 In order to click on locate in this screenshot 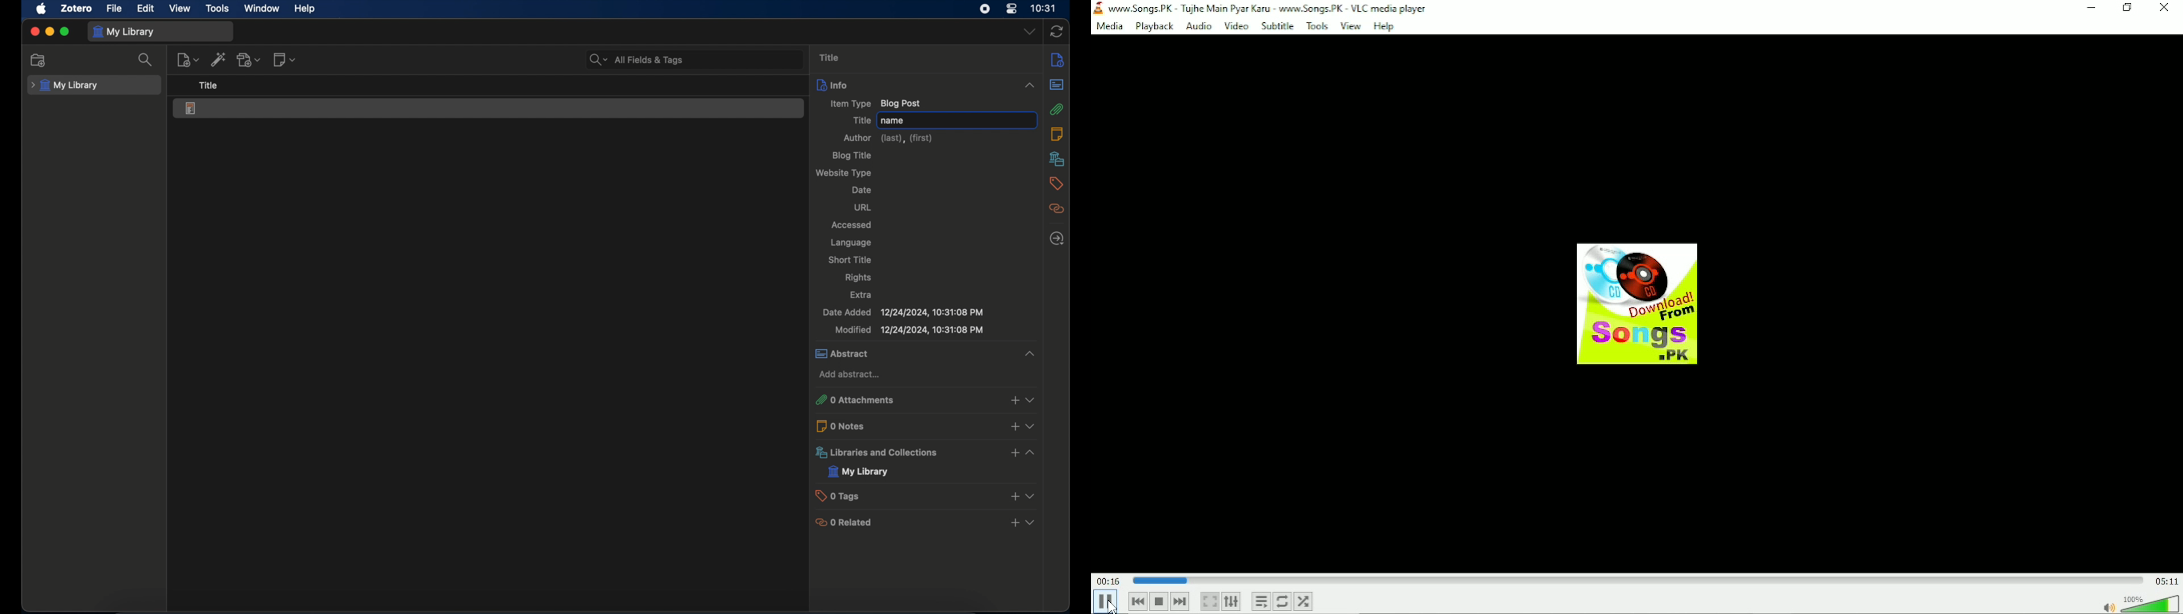, I will do `click(1056, 238)`.